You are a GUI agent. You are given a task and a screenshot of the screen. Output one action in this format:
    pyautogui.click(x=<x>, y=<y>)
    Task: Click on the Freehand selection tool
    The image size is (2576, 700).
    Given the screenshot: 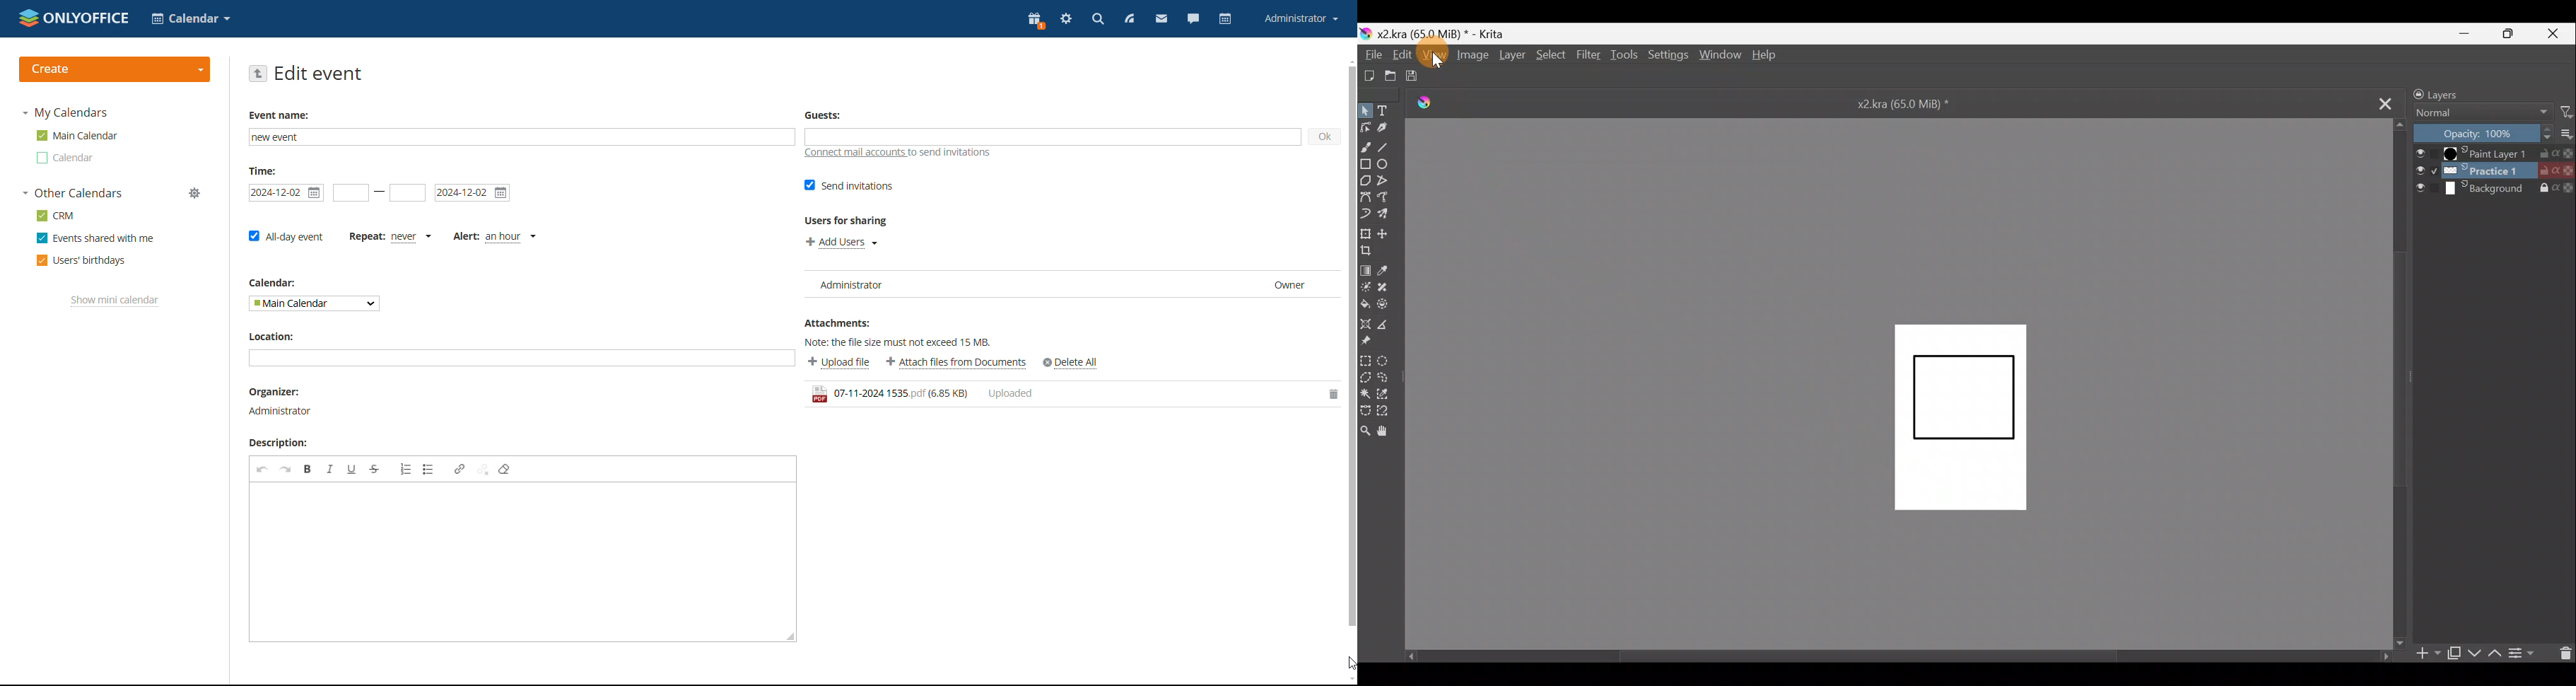 What is the action you would take?
    pyautogui.click(x=1390, y=377)
    